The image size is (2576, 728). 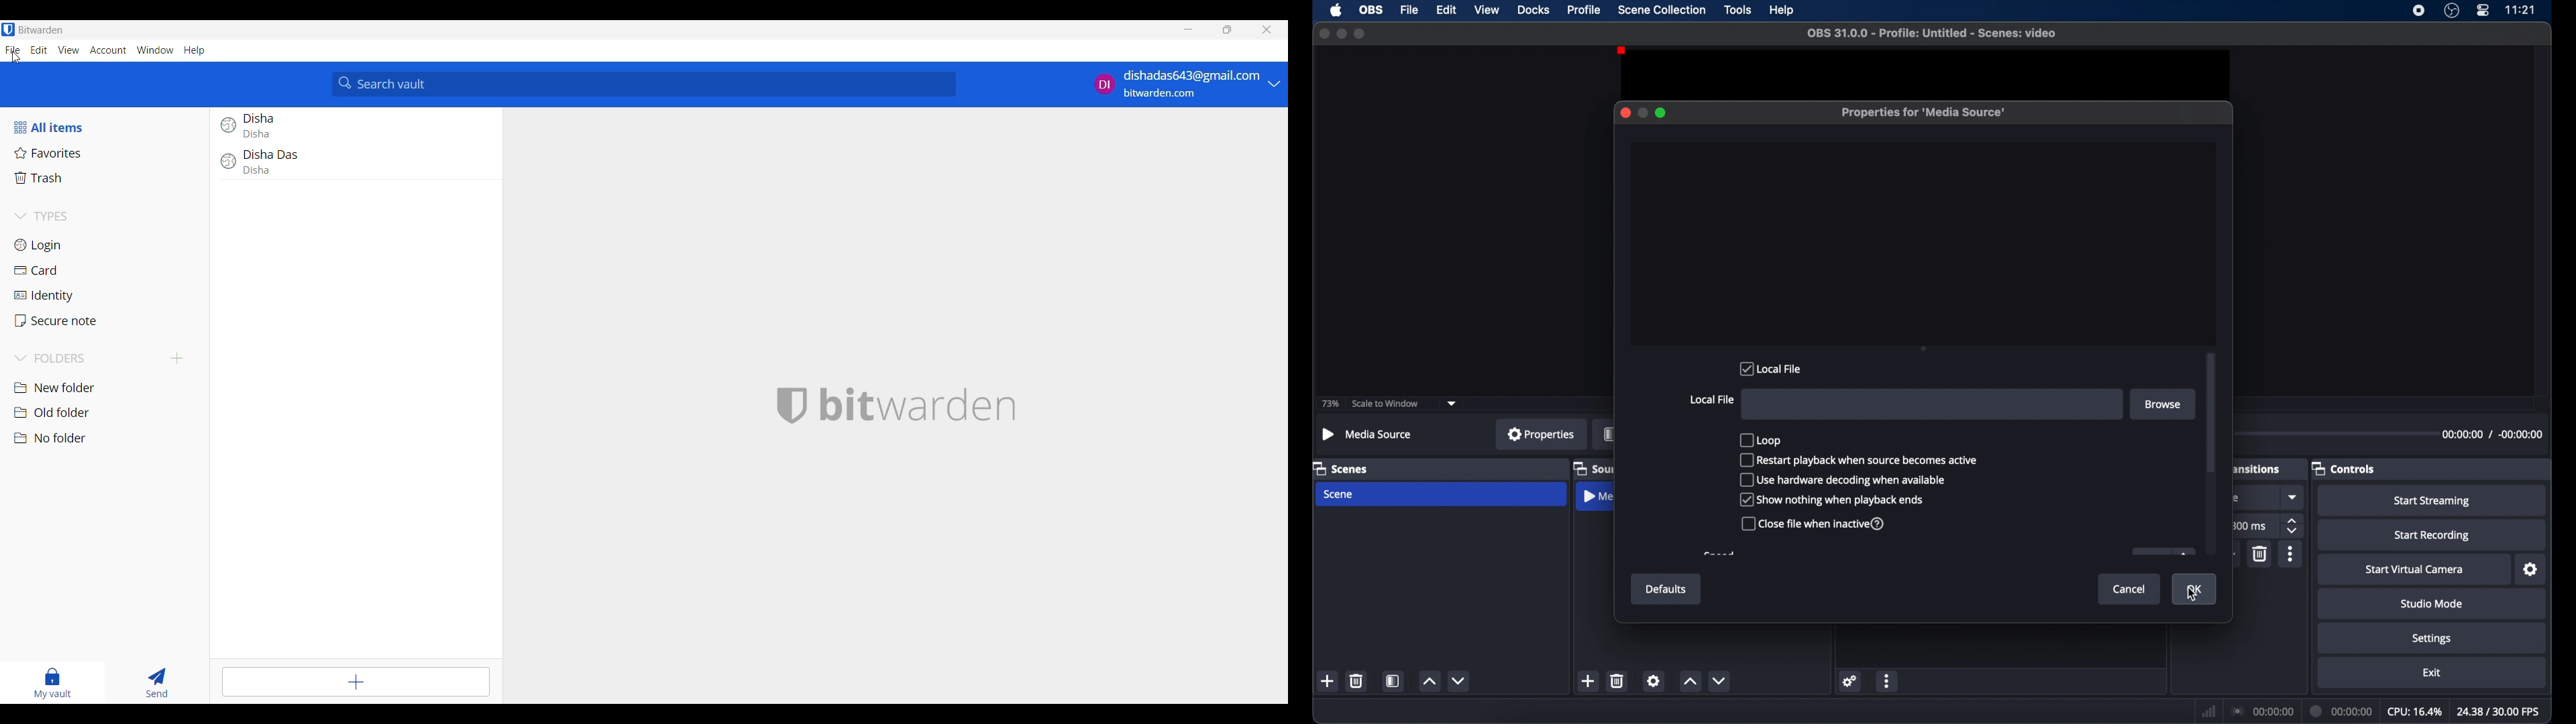 I want to click on cancel, so click(x=2130, y=589).